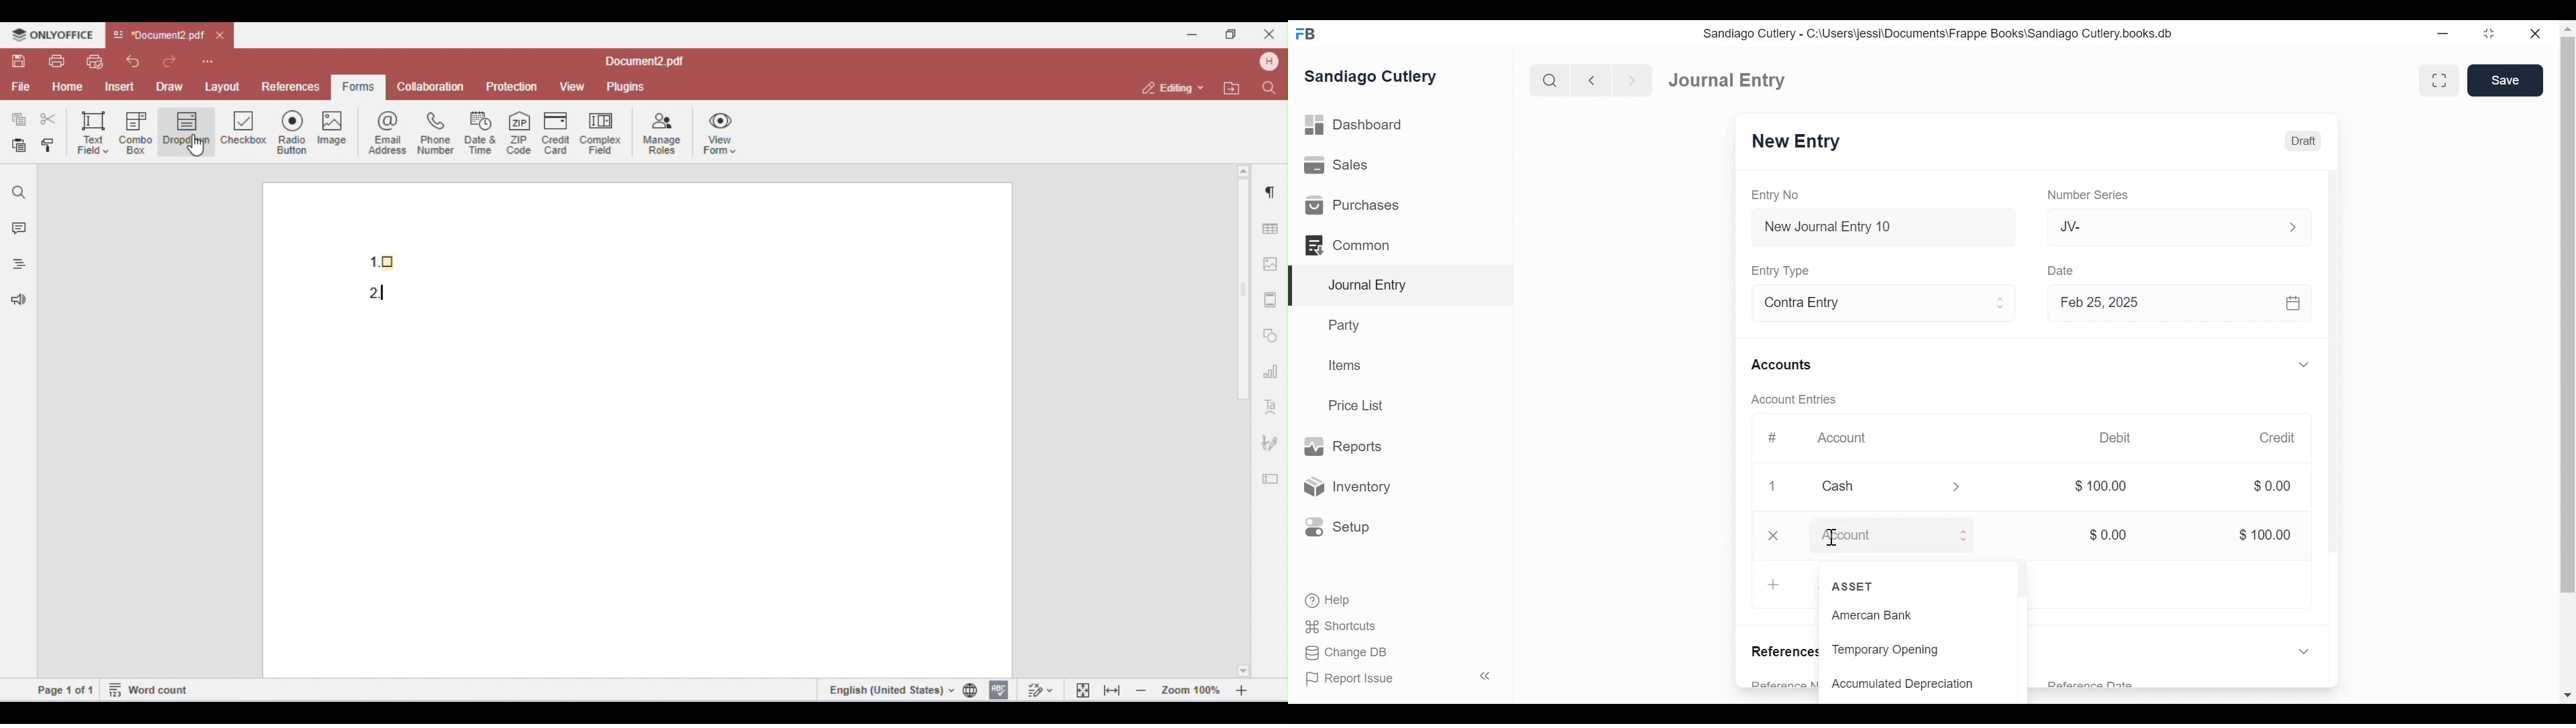 This screenshot has width=2576, height=728. Describe the element at coordinates (1798, 400) in the screenshot. I see `Account Entries` at that location.